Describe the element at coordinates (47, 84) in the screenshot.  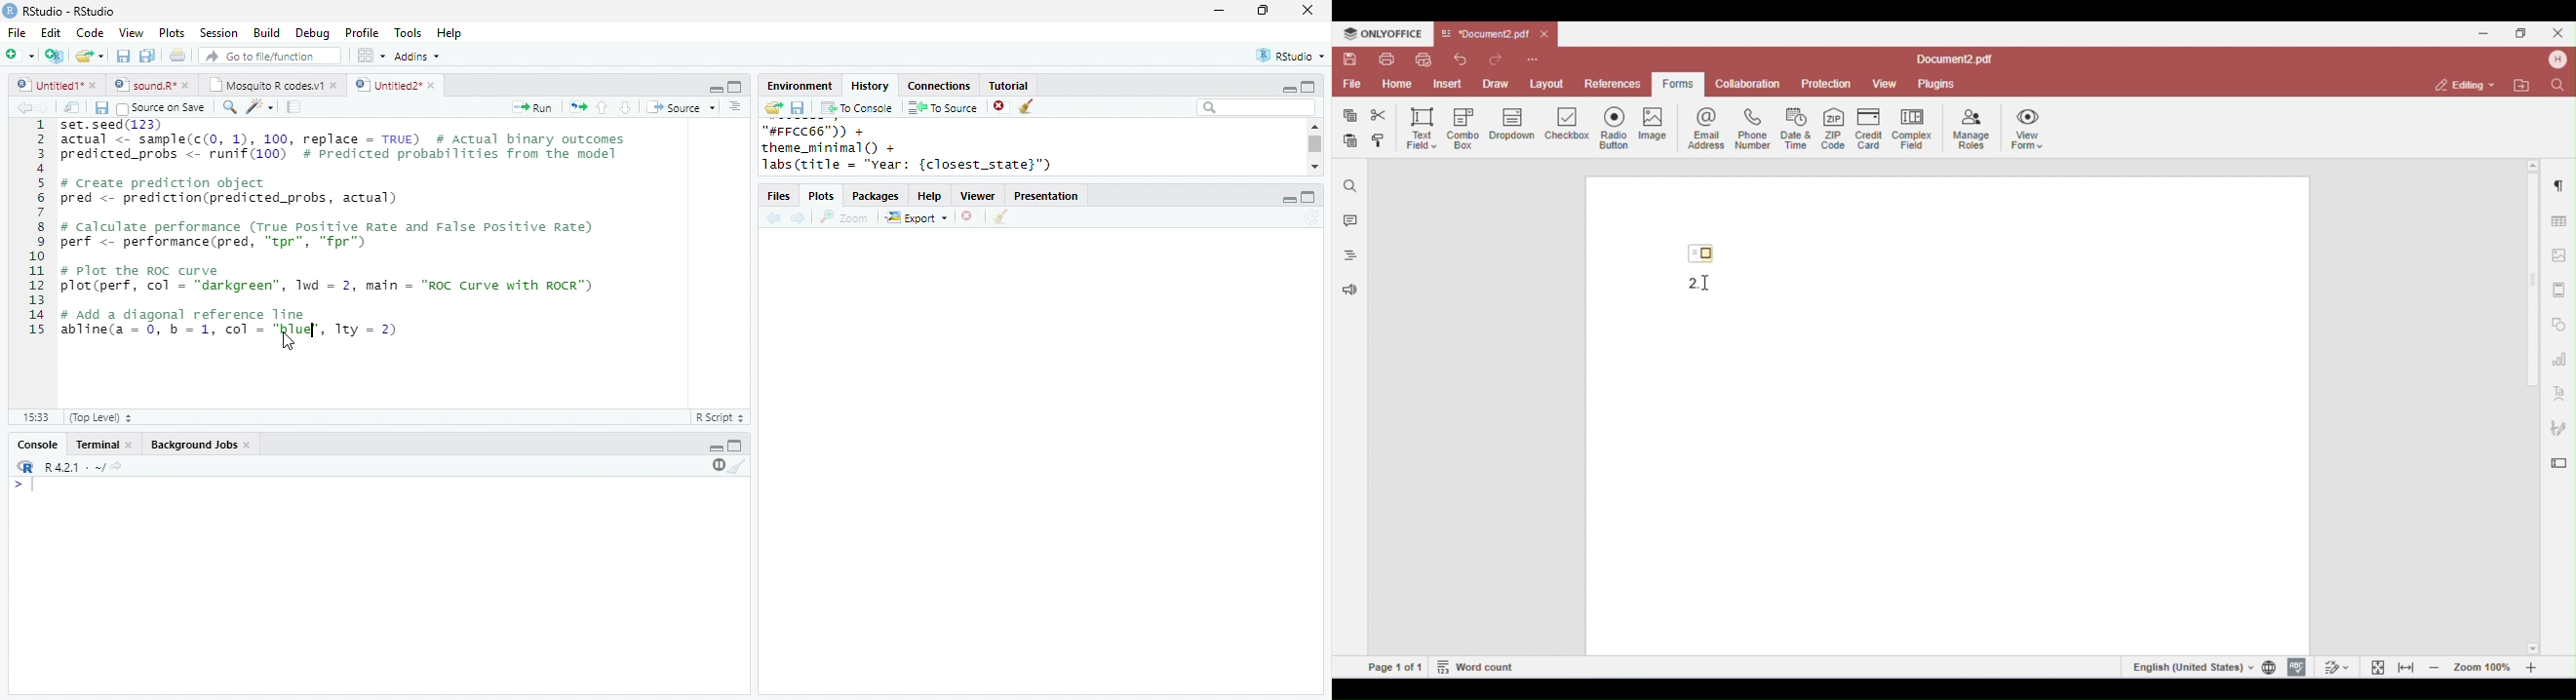
I see `Untitled 1` at that location.